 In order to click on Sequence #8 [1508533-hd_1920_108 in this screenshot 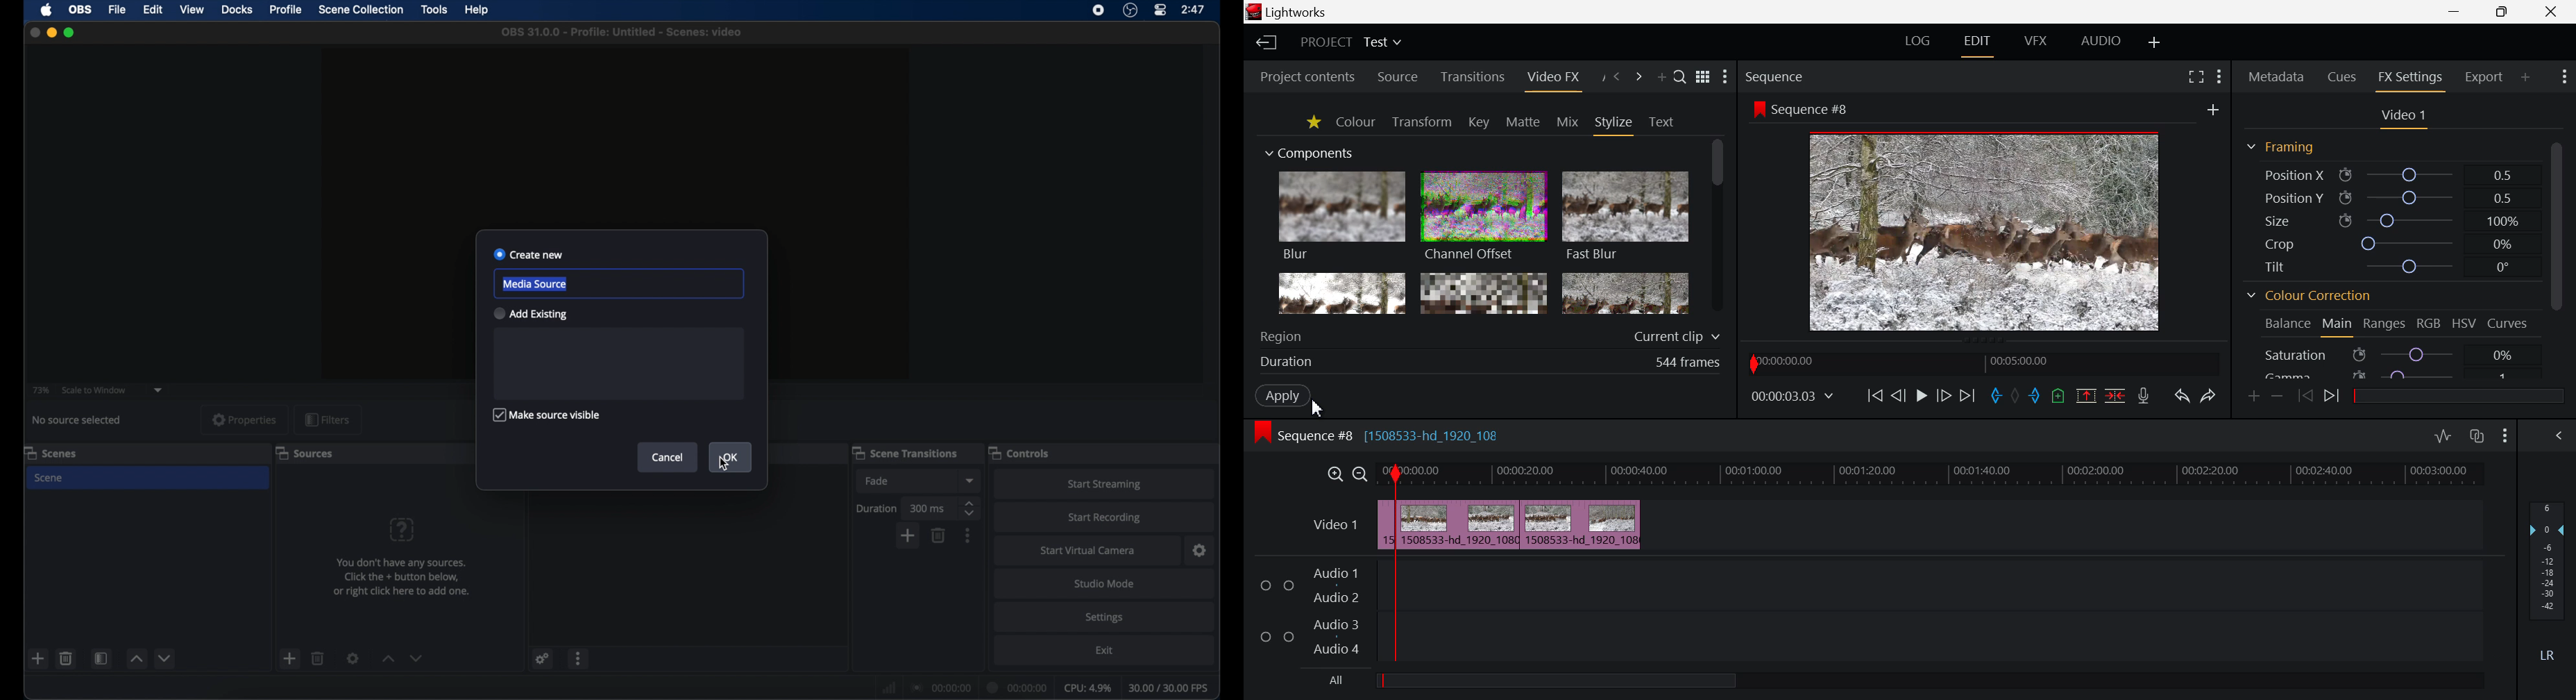, I will do `click(1401, 434)`.